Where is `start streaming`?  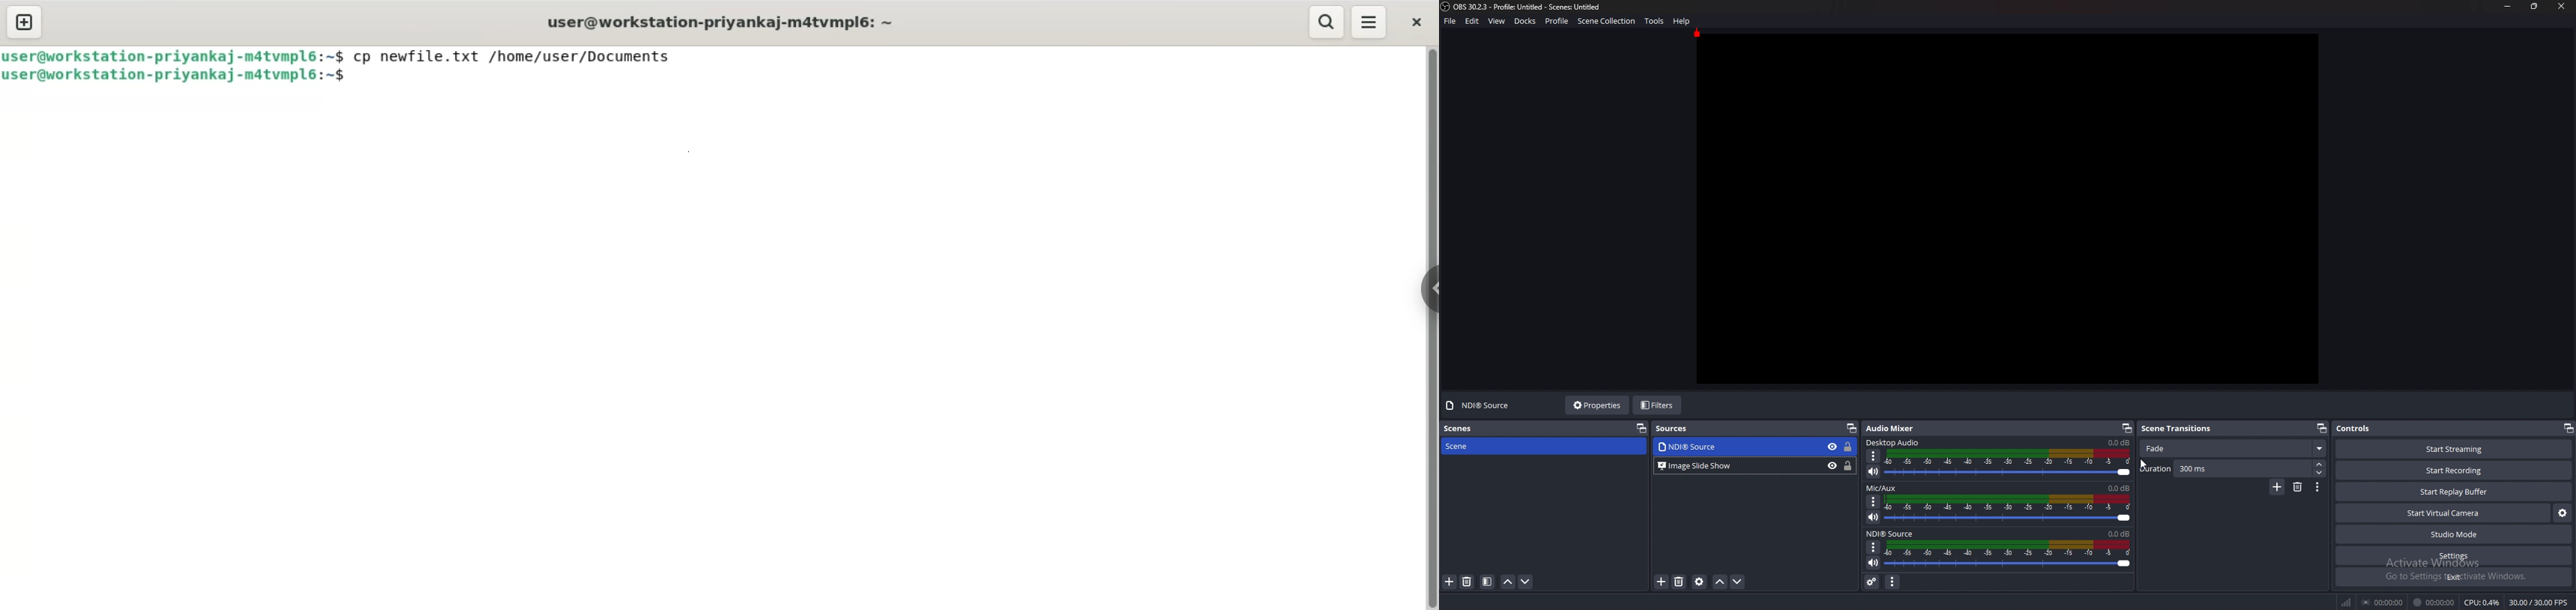
start streaming is located at coordinates (2454, 450).